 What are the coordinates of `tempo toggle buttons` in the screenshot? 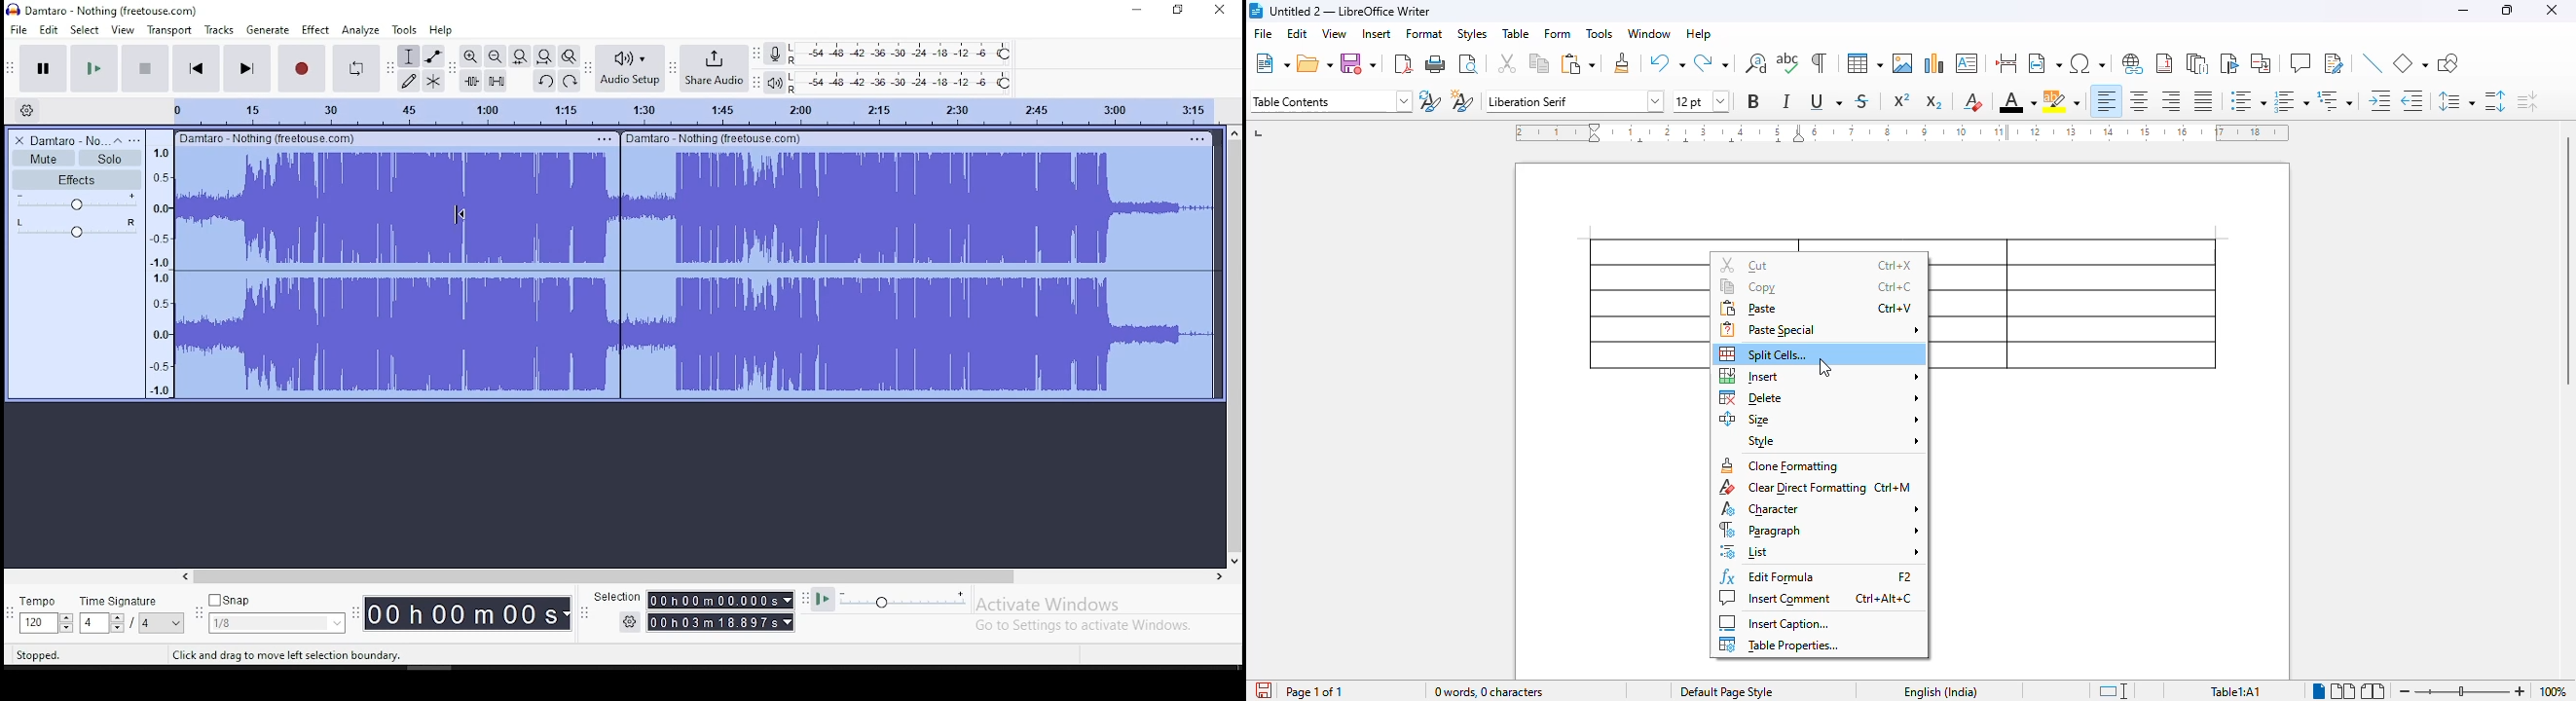 It's located at (47, 623).